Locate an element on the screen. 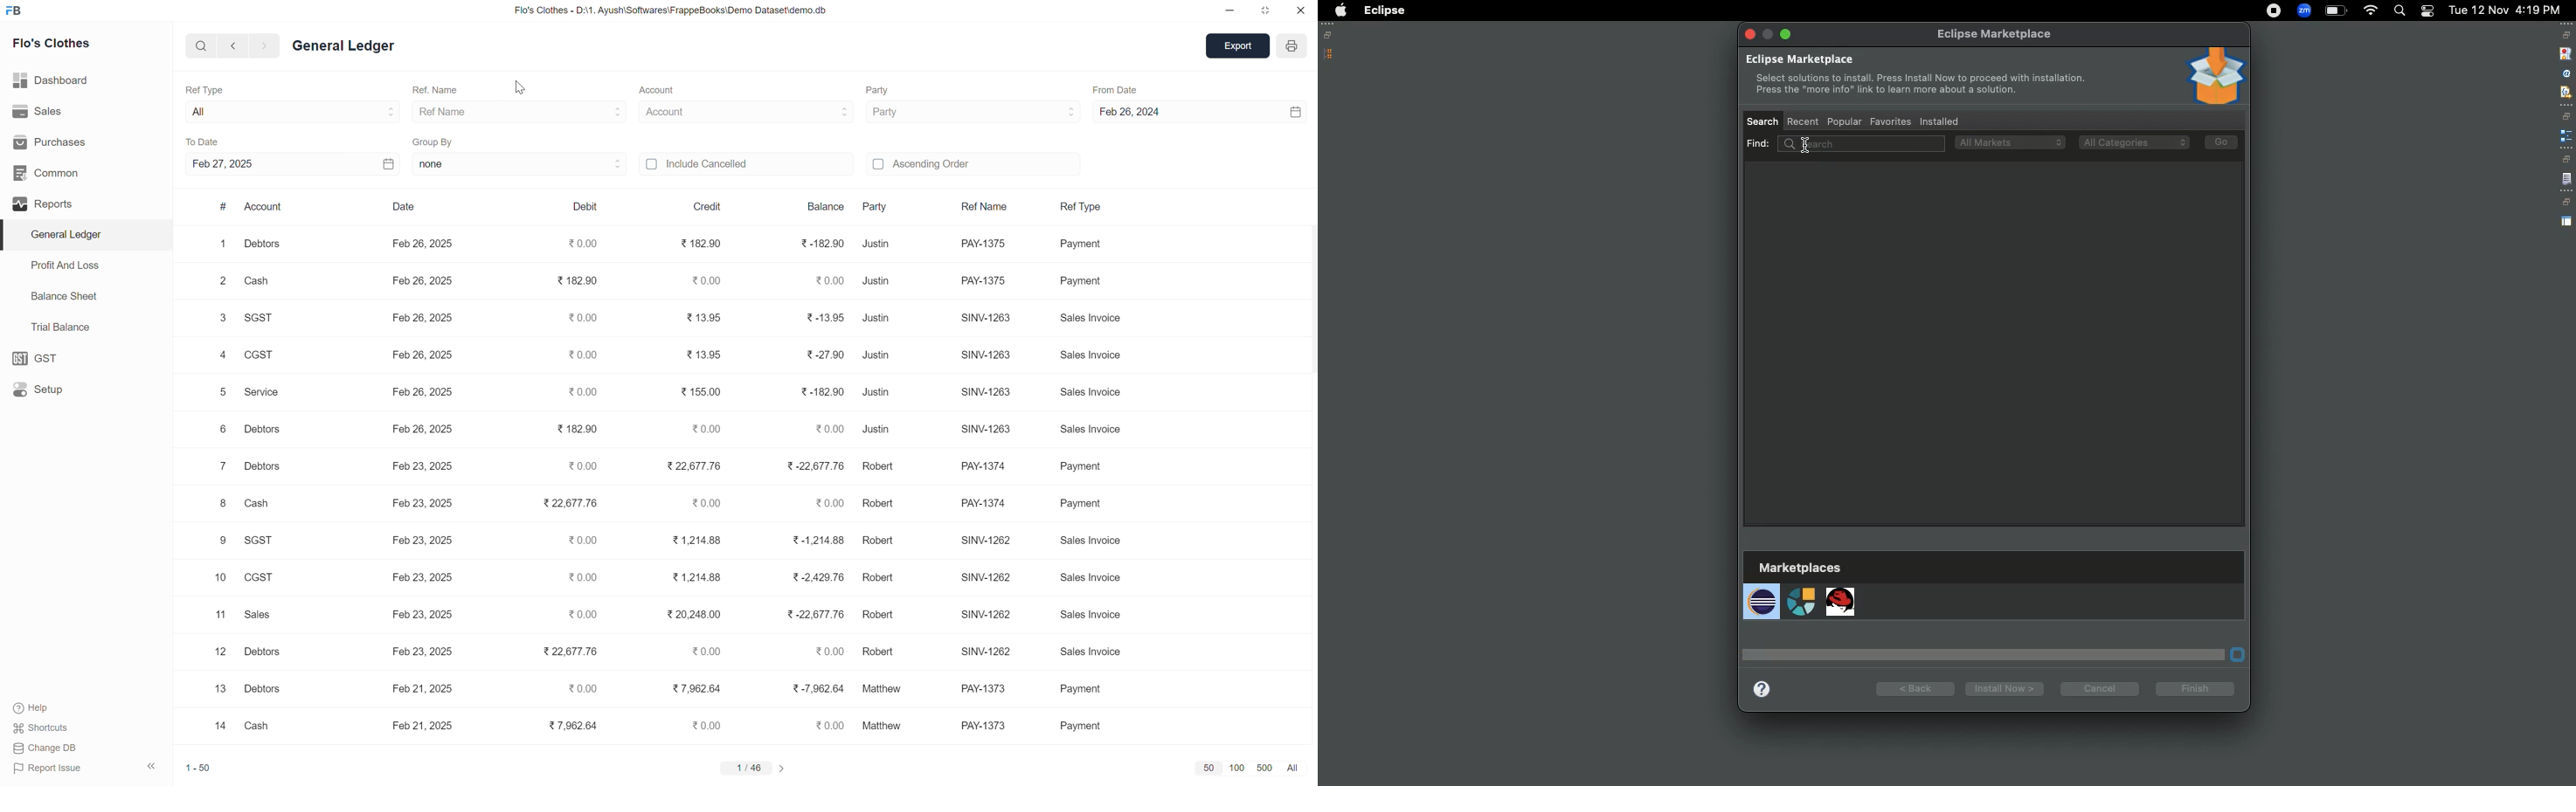 The width and height of the screenshot is (2576, 812). 0.00 is located at coordinates (829, 504).